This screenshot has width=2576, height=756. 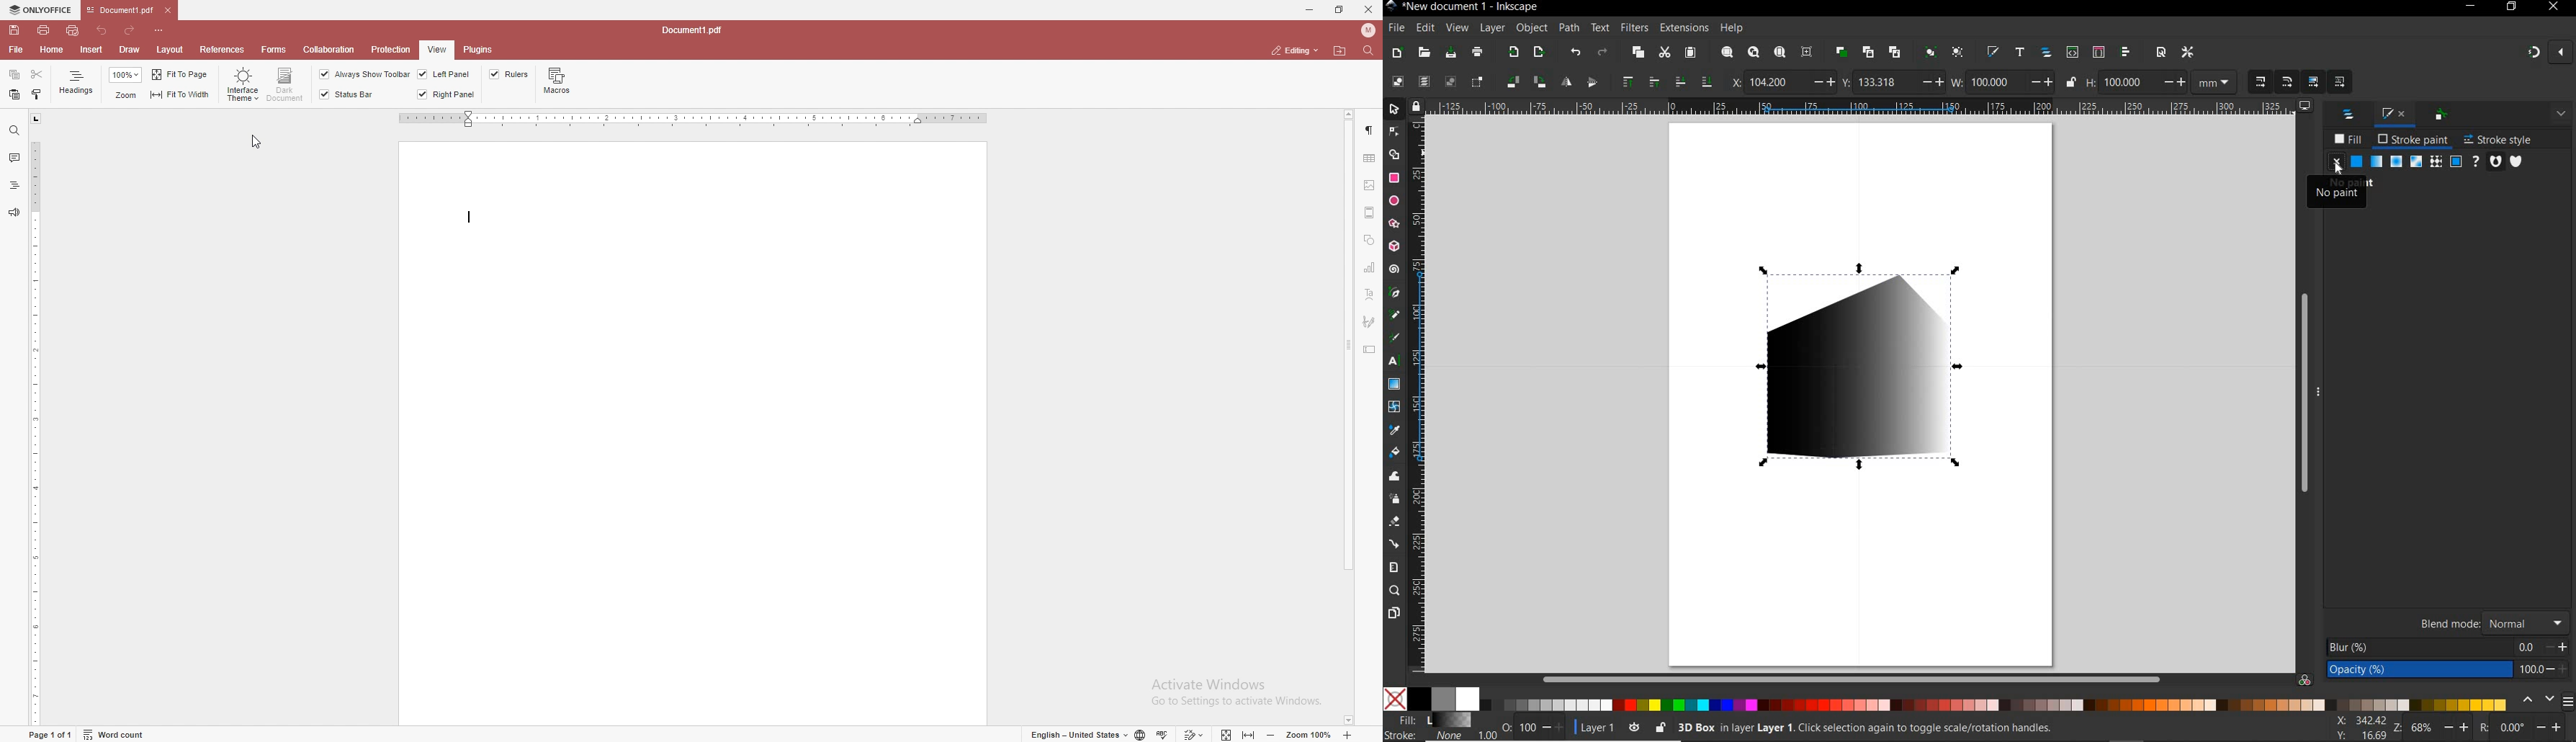 What do you see at coordinates (1394, 476) in the screenshot?
I see `TWEAK TOOL` at bounding box center [1394, 476].